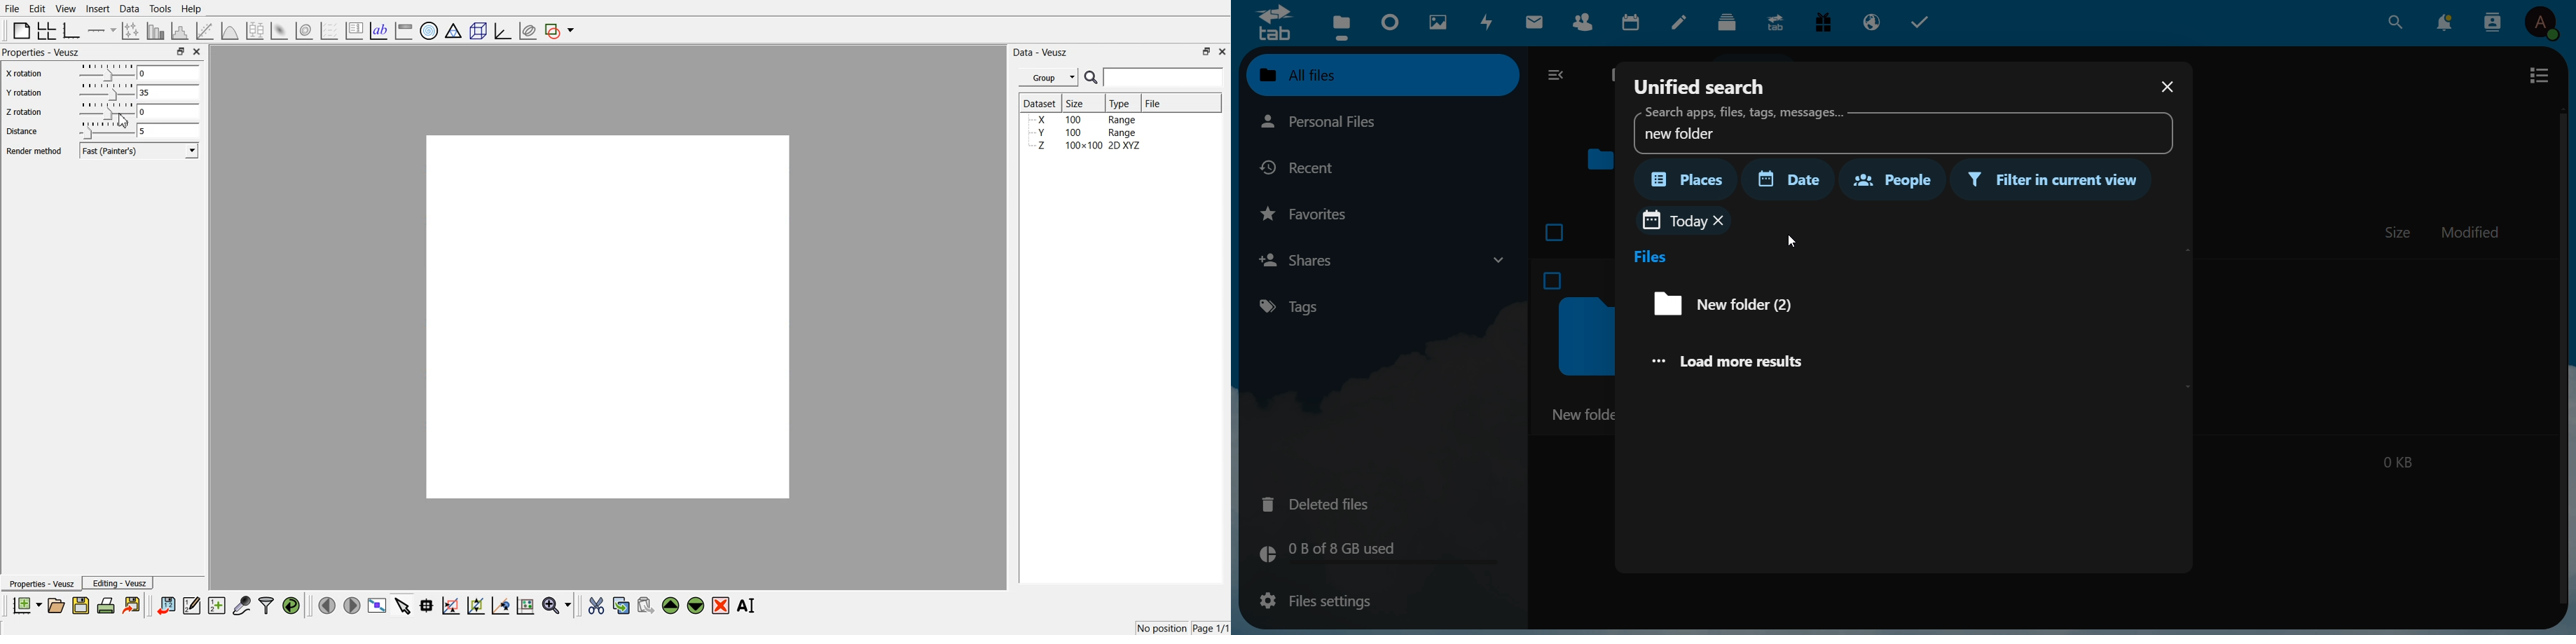 This screenshot has width=2576, height=644. I want to click on search, so click(2395, 22).